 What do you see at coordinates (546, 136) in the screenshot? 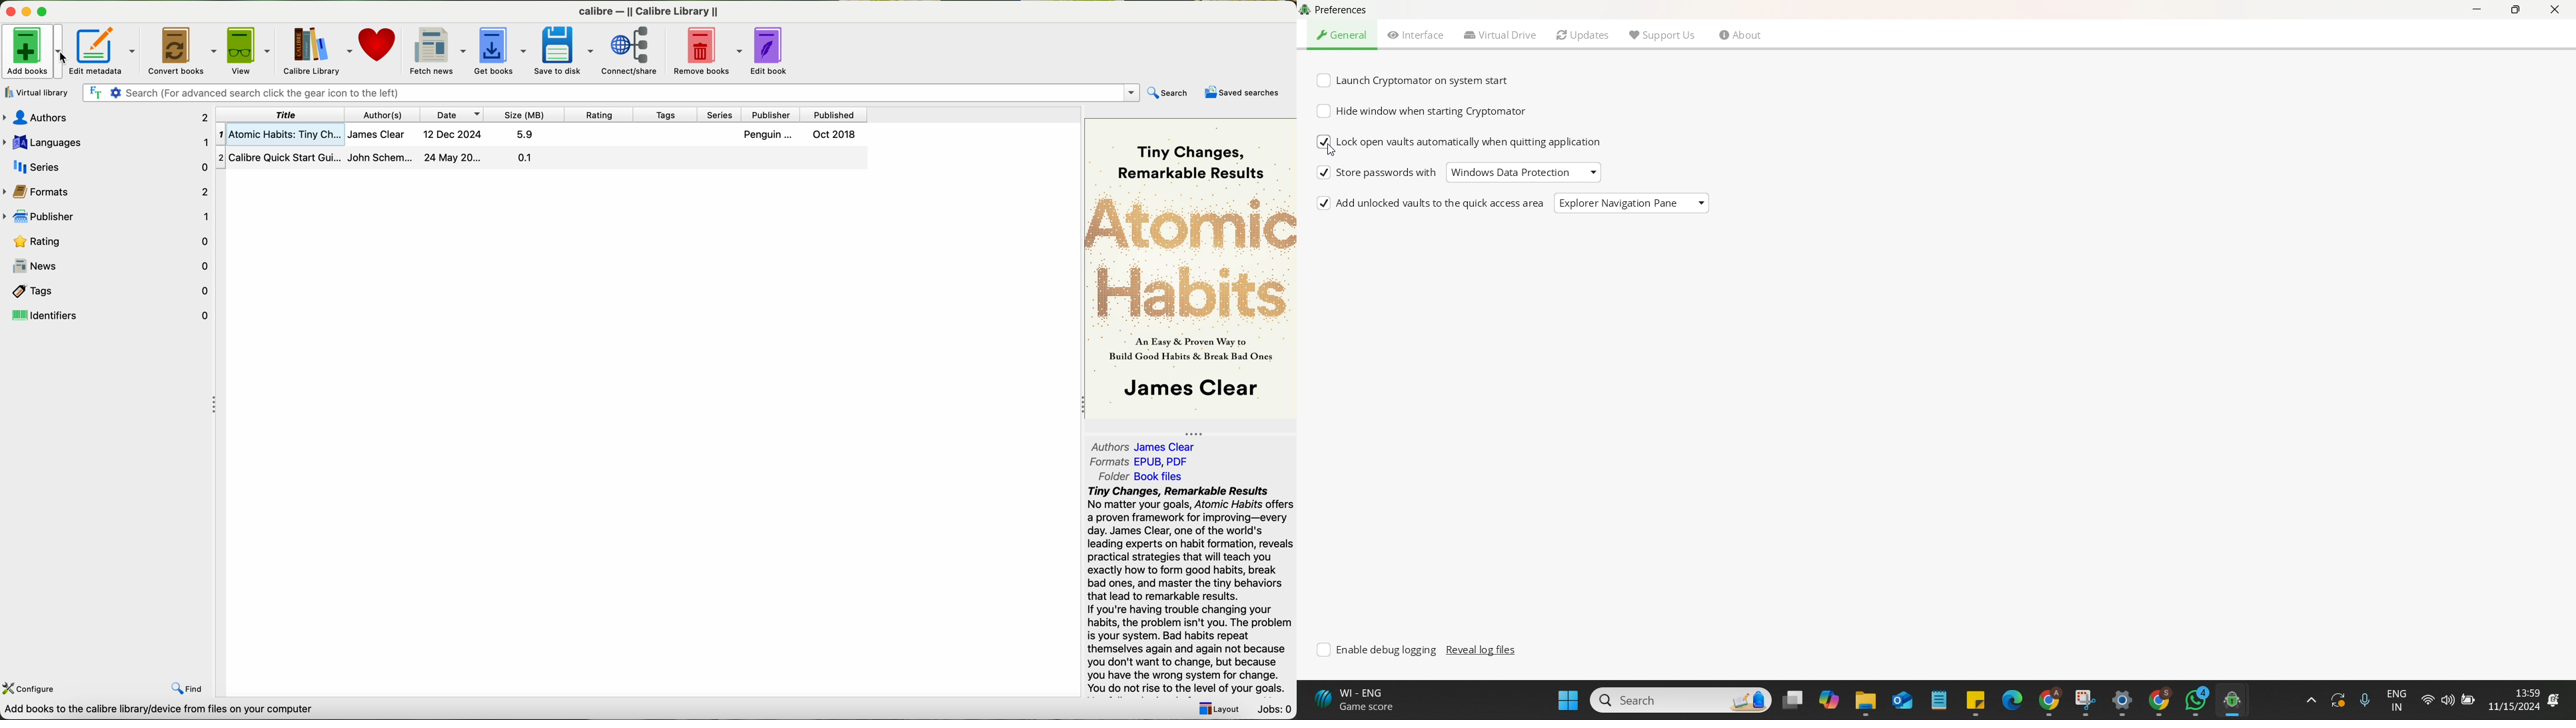
I see `first book` at bounding box center [546, 136].